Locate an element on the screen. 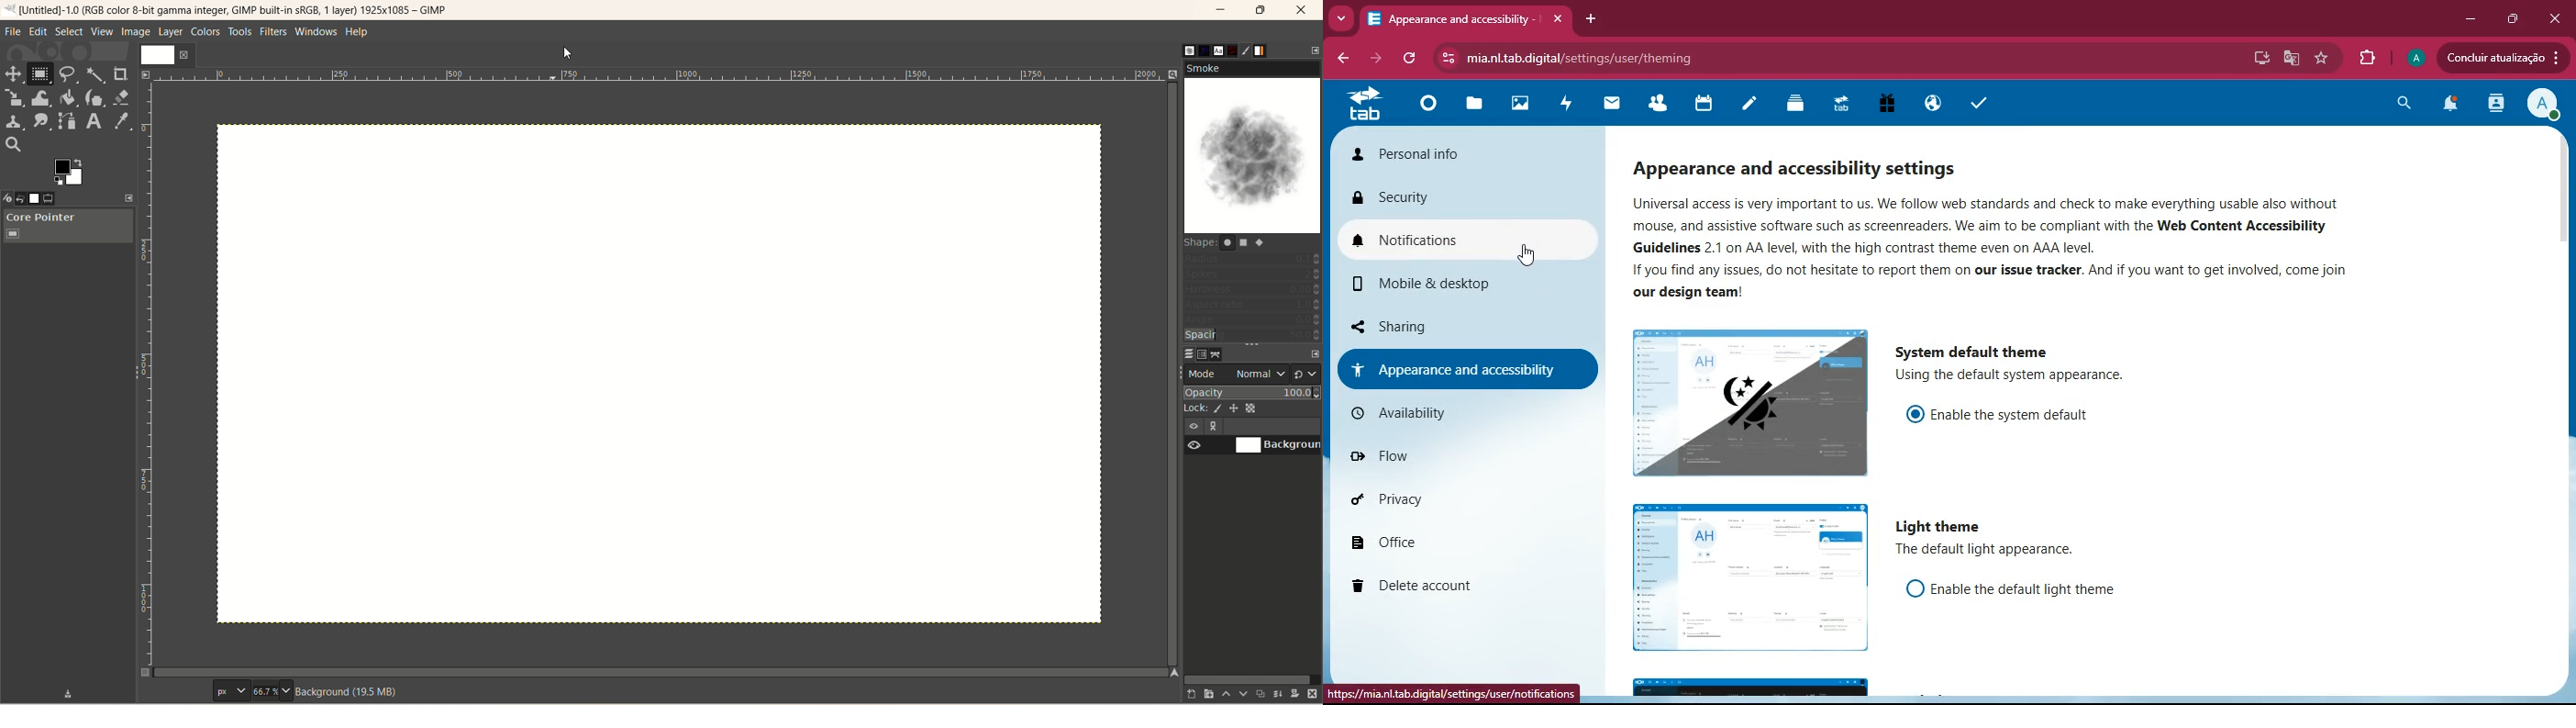 This screenshot has height=728, width=2576. pixel is located at coordinates (228, 691).